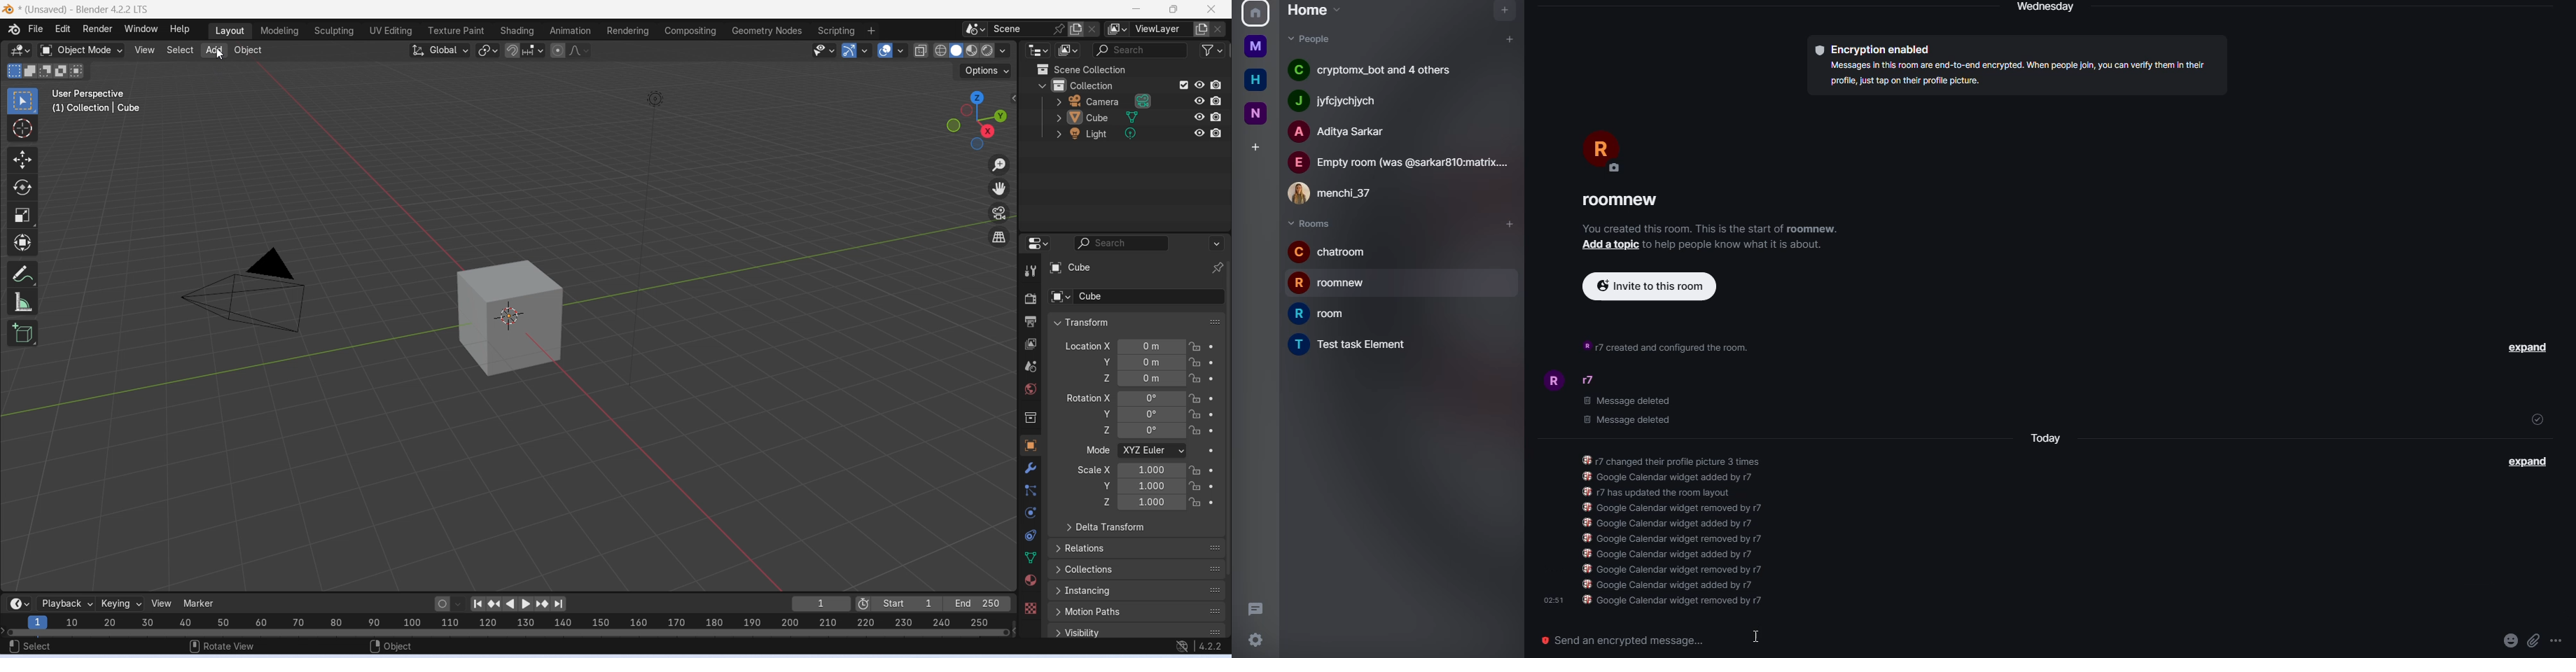 The height and width of the screenshot is (672, 2576). I want to click on marker, so click(200, 603).